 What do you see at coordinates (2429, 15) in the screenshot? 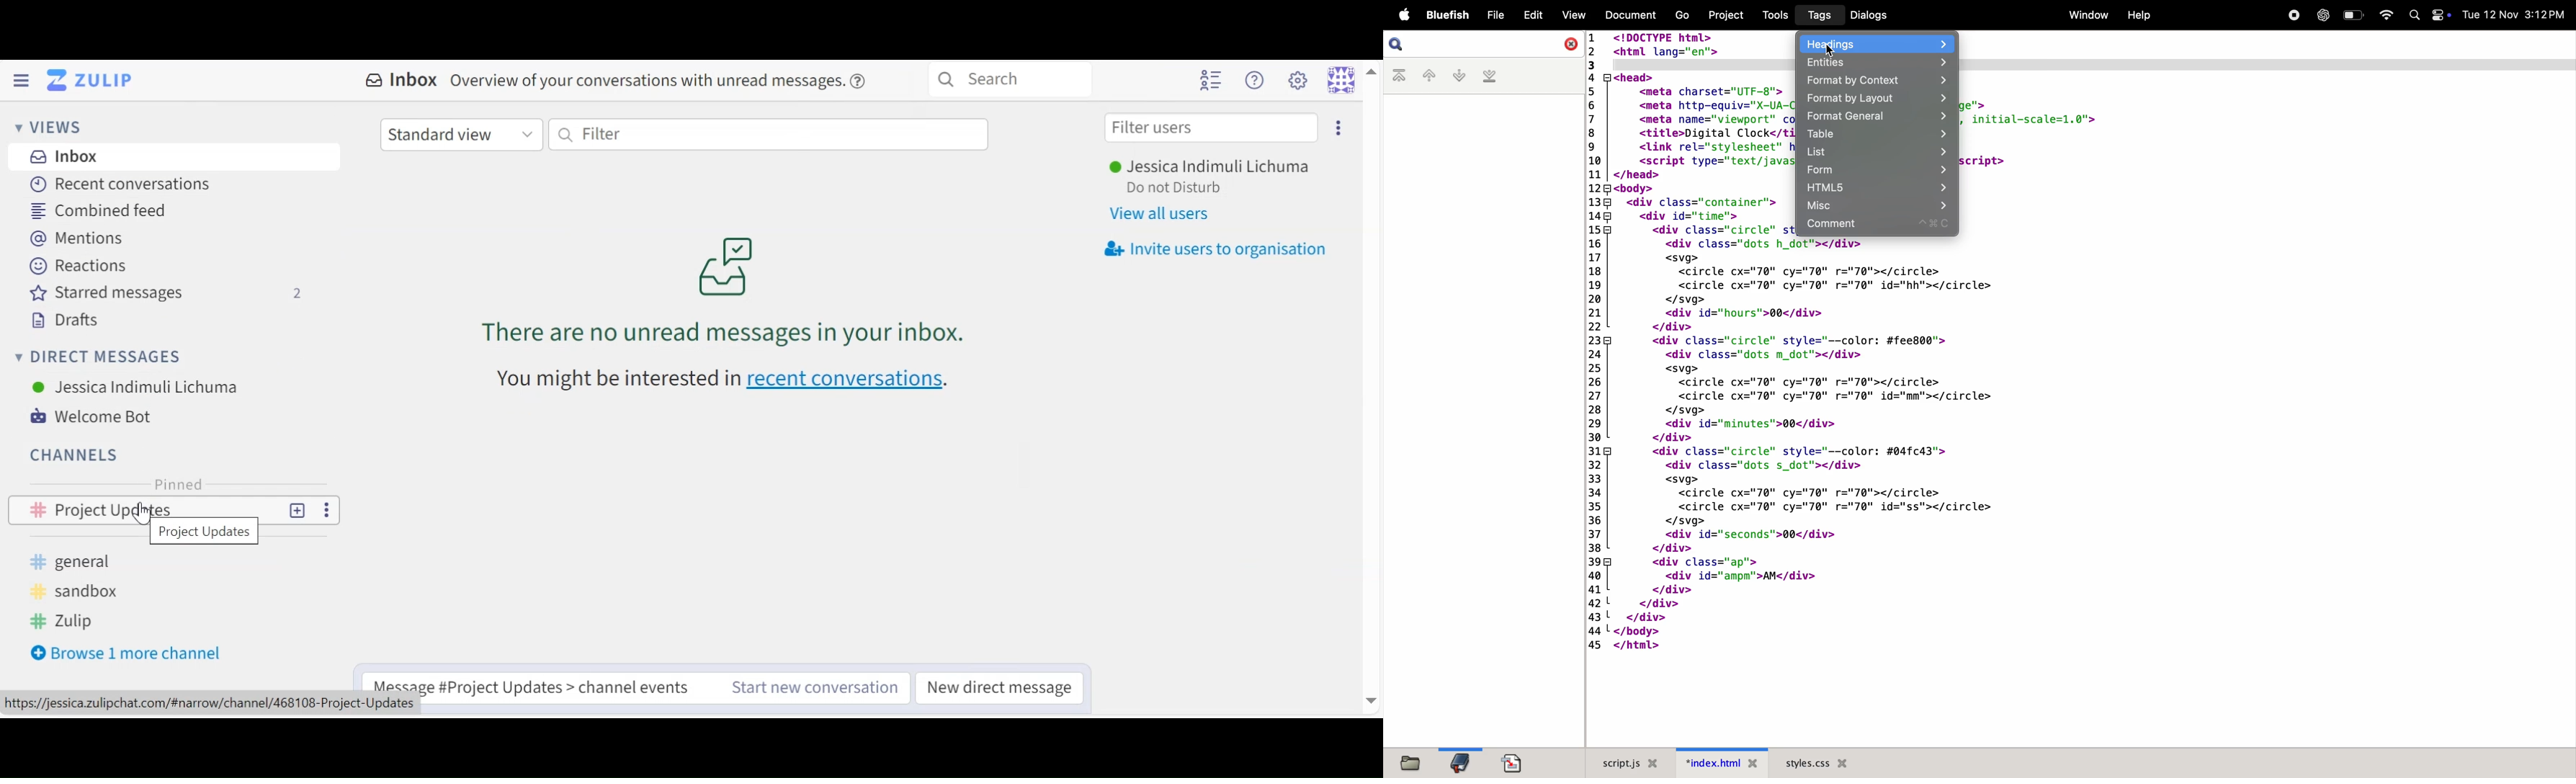
I see `apple widgets` at bounding box center [2429, 15].